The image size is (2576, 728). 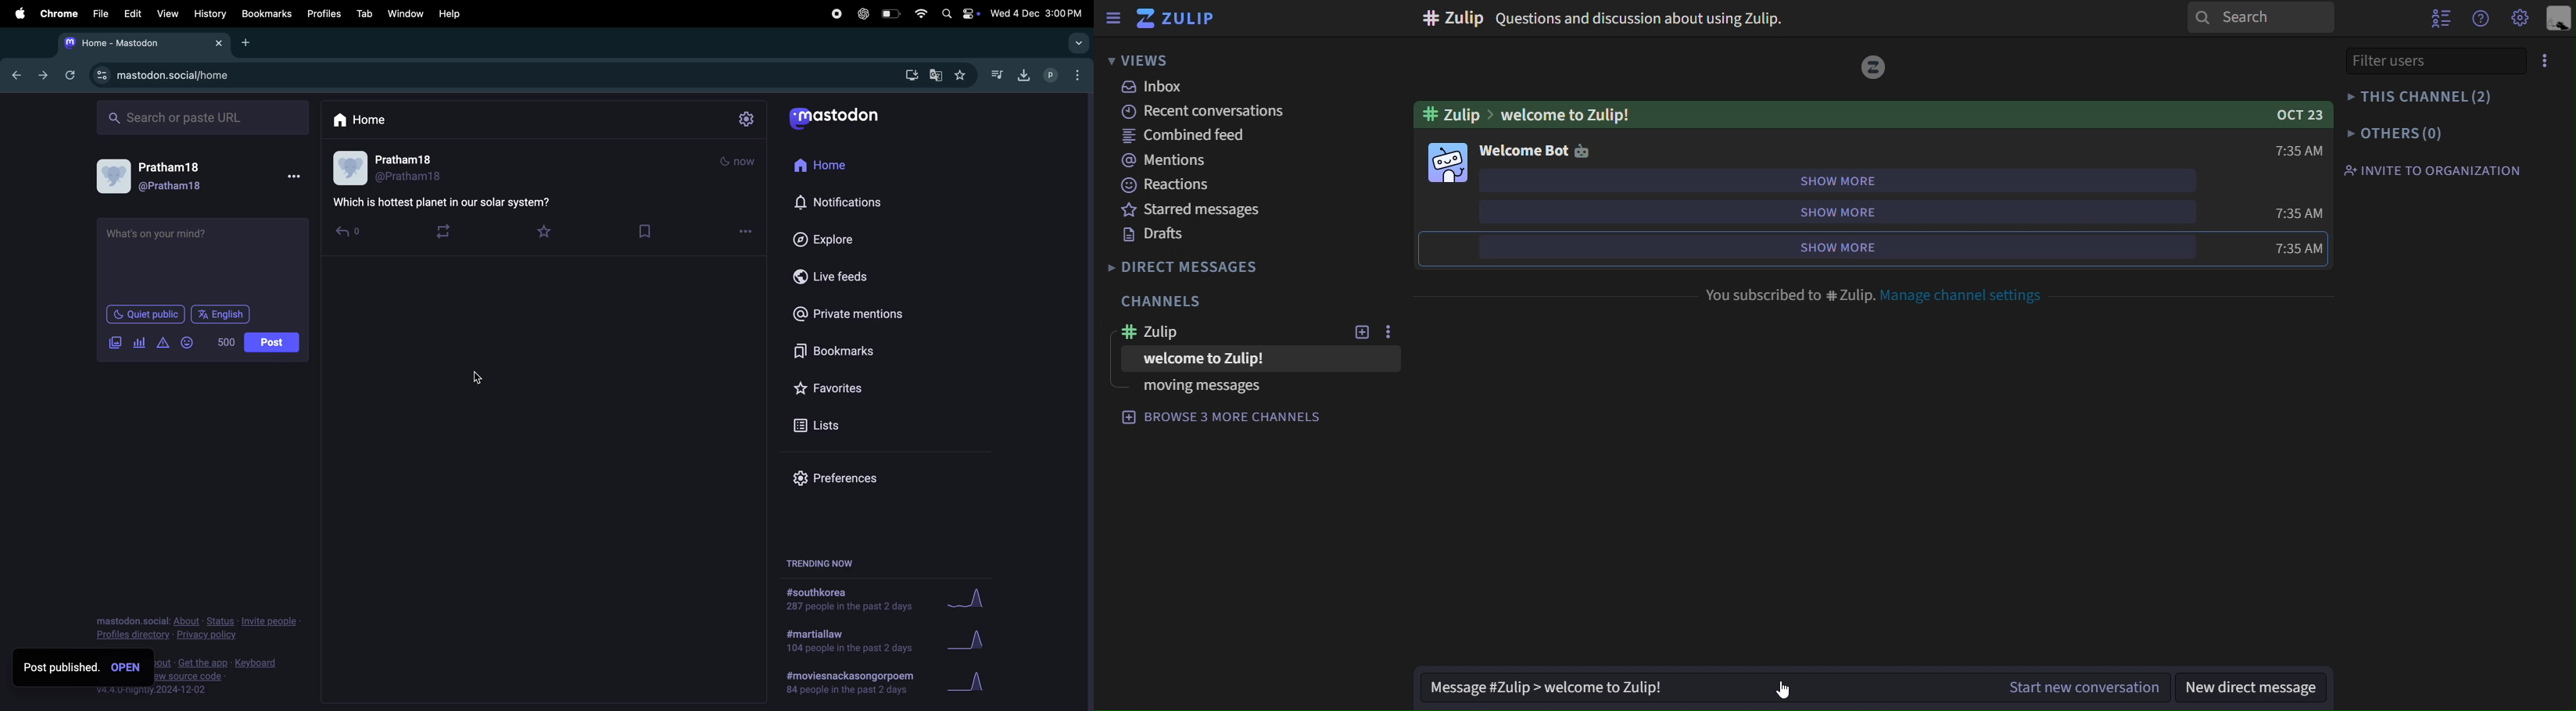 I want to click on Home, so click(x=832, y=166).